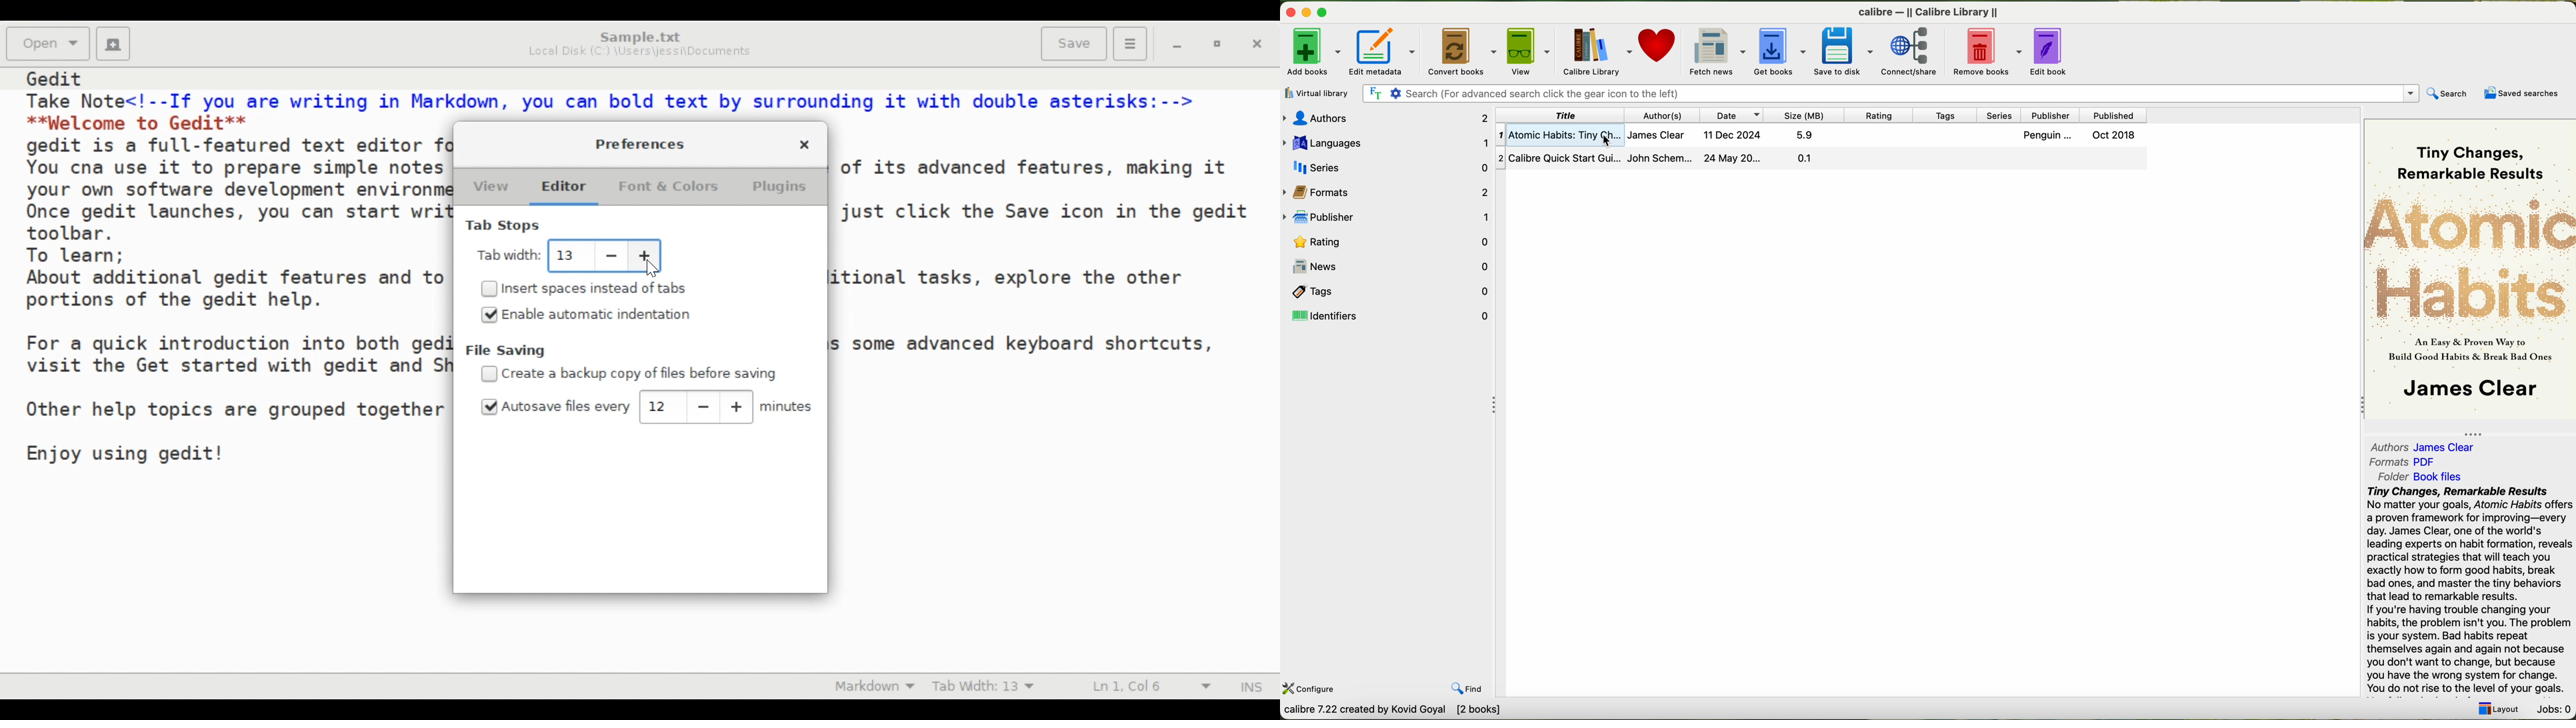  I want to click on authors, so click(1385, 118).